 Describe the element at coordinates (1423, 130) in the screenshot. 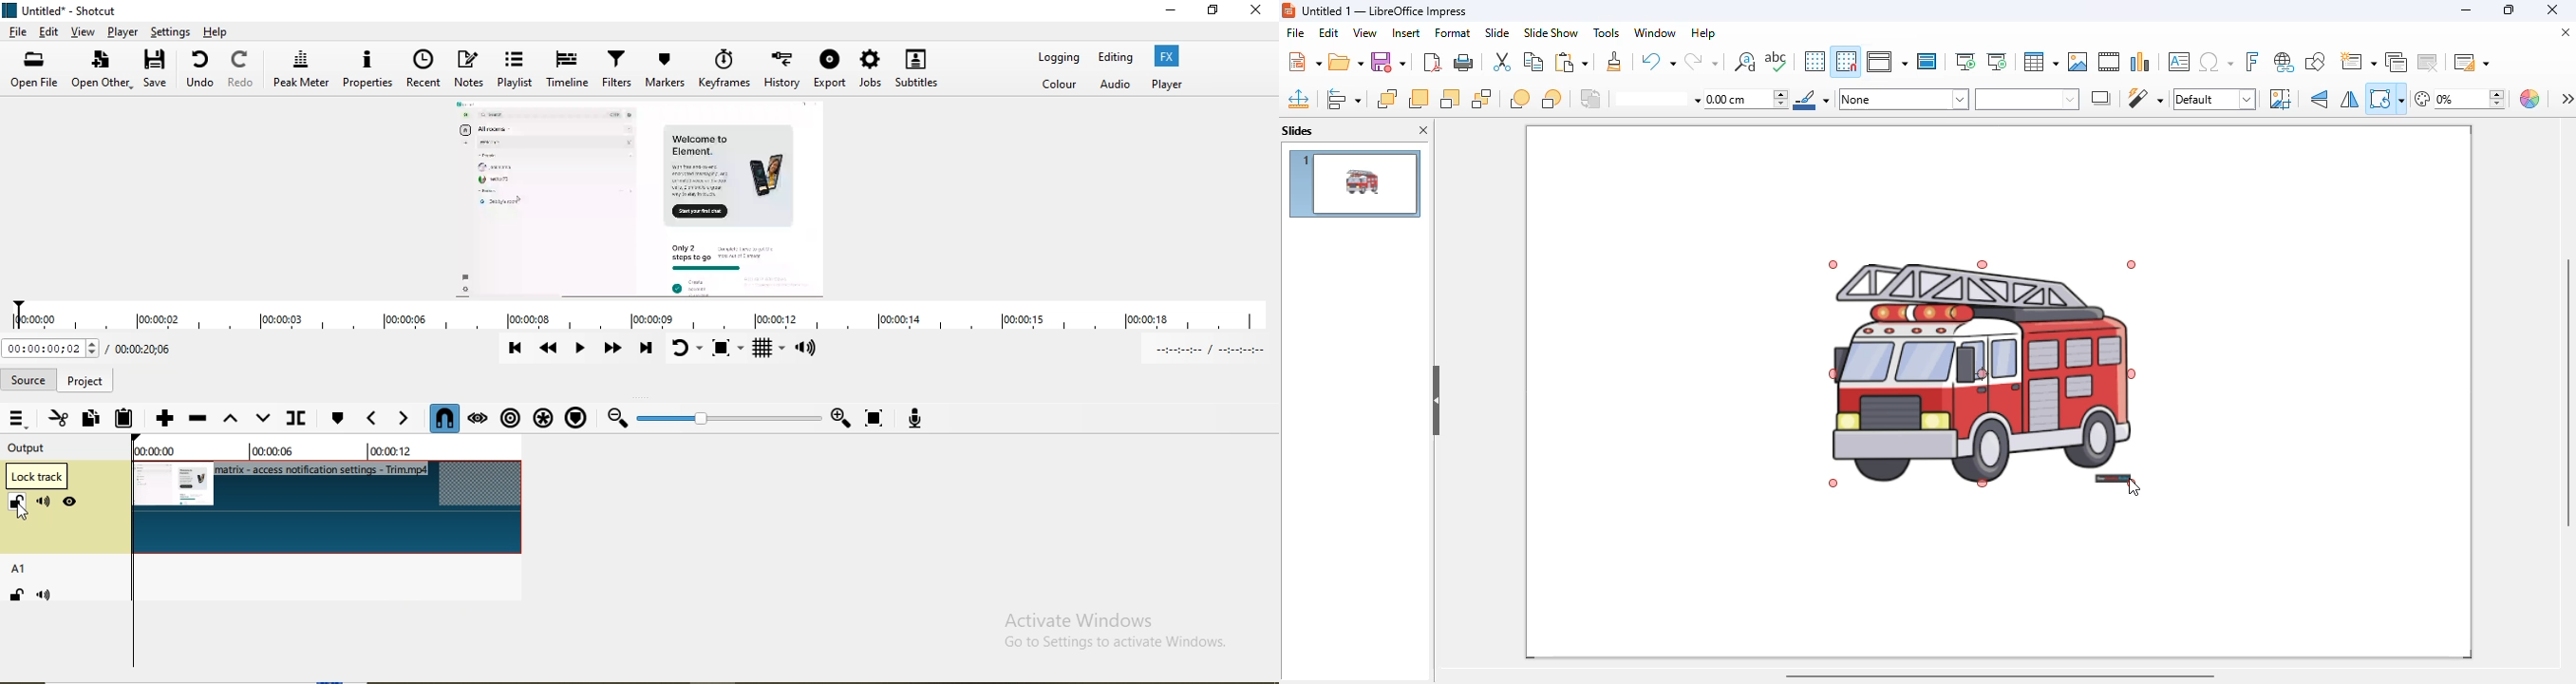

I see `close pane` at that location.